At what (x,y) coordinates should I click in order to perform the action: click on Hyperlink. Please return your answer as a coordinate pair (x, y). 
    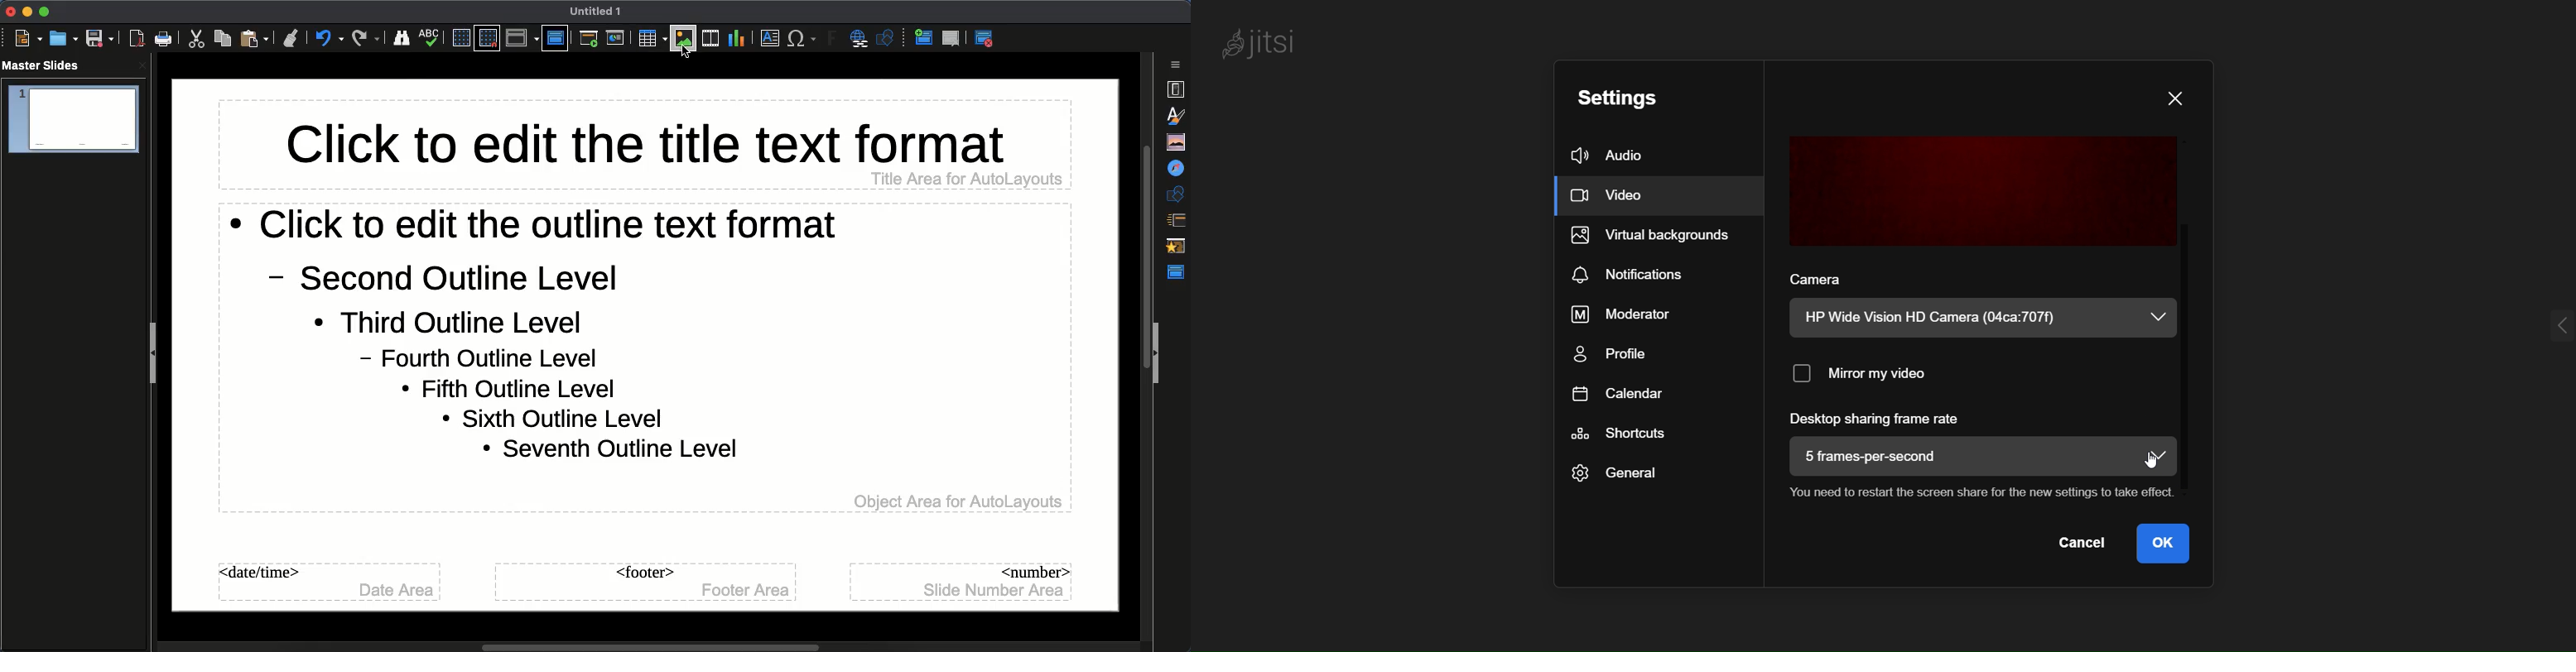
    Looking at the image, I should click on (861, 40).